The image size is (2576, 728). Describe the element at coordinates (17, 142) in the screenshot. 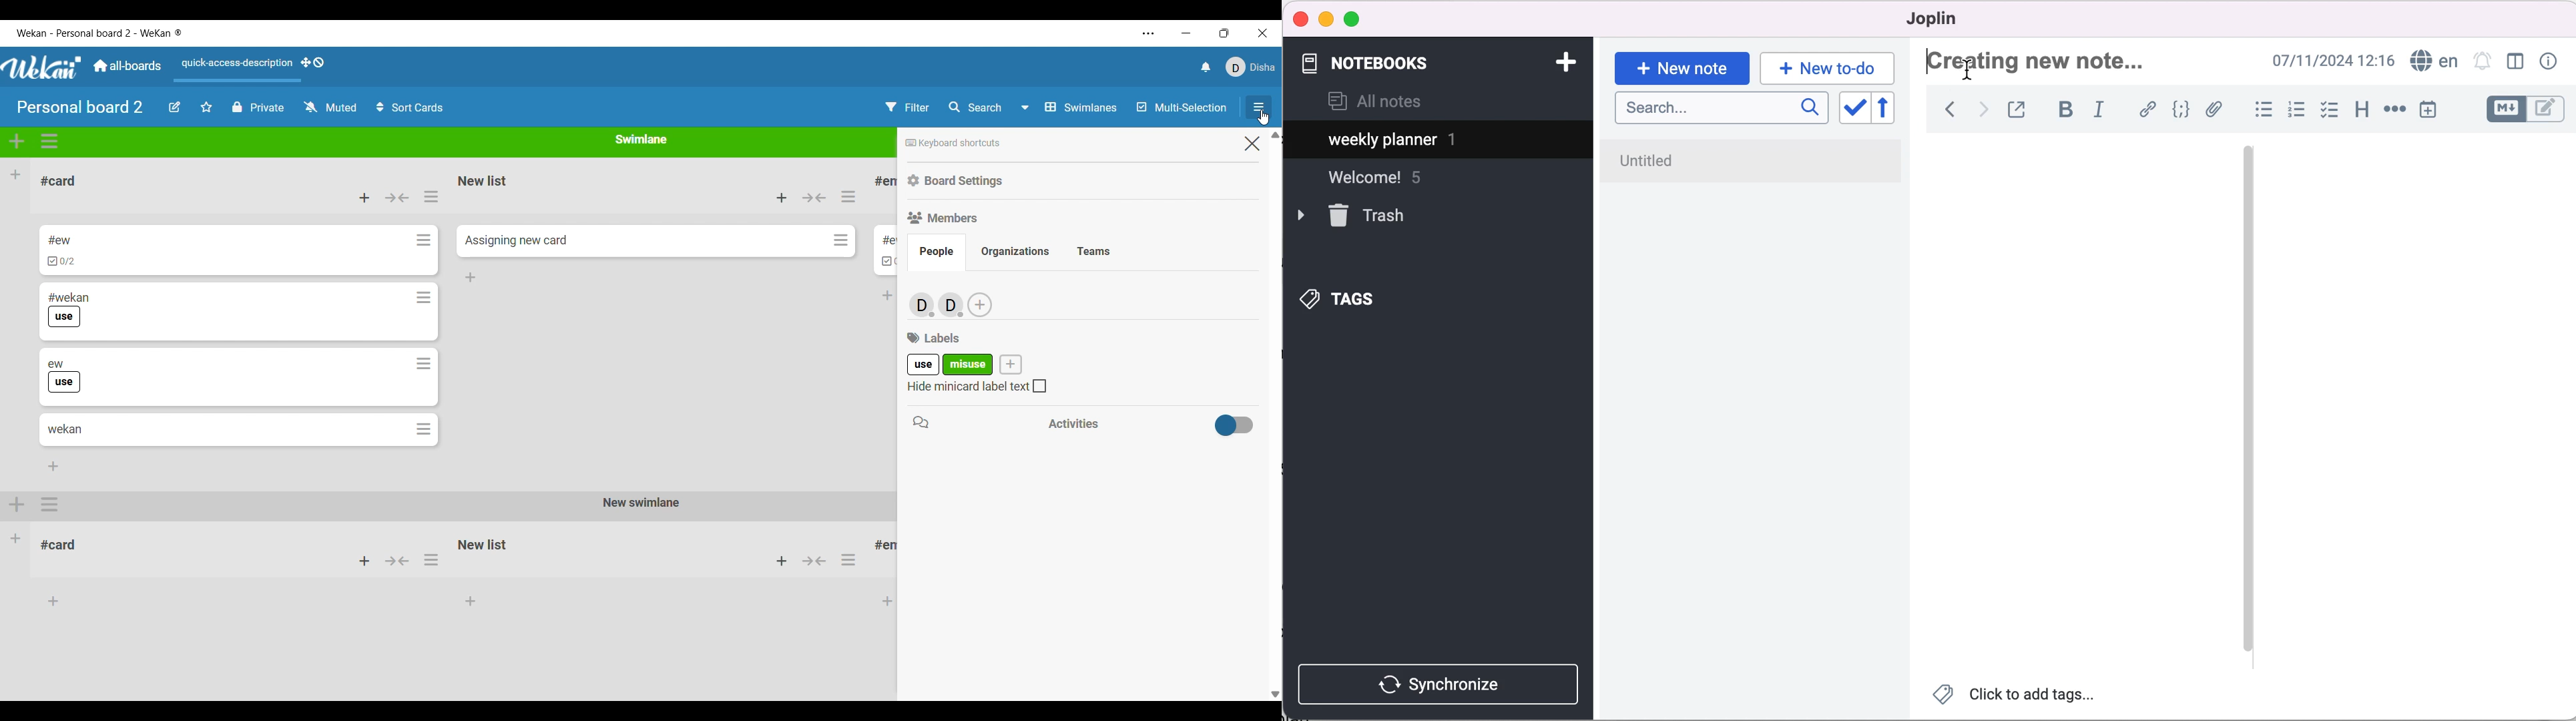

I see `Add swimlane` at that location.